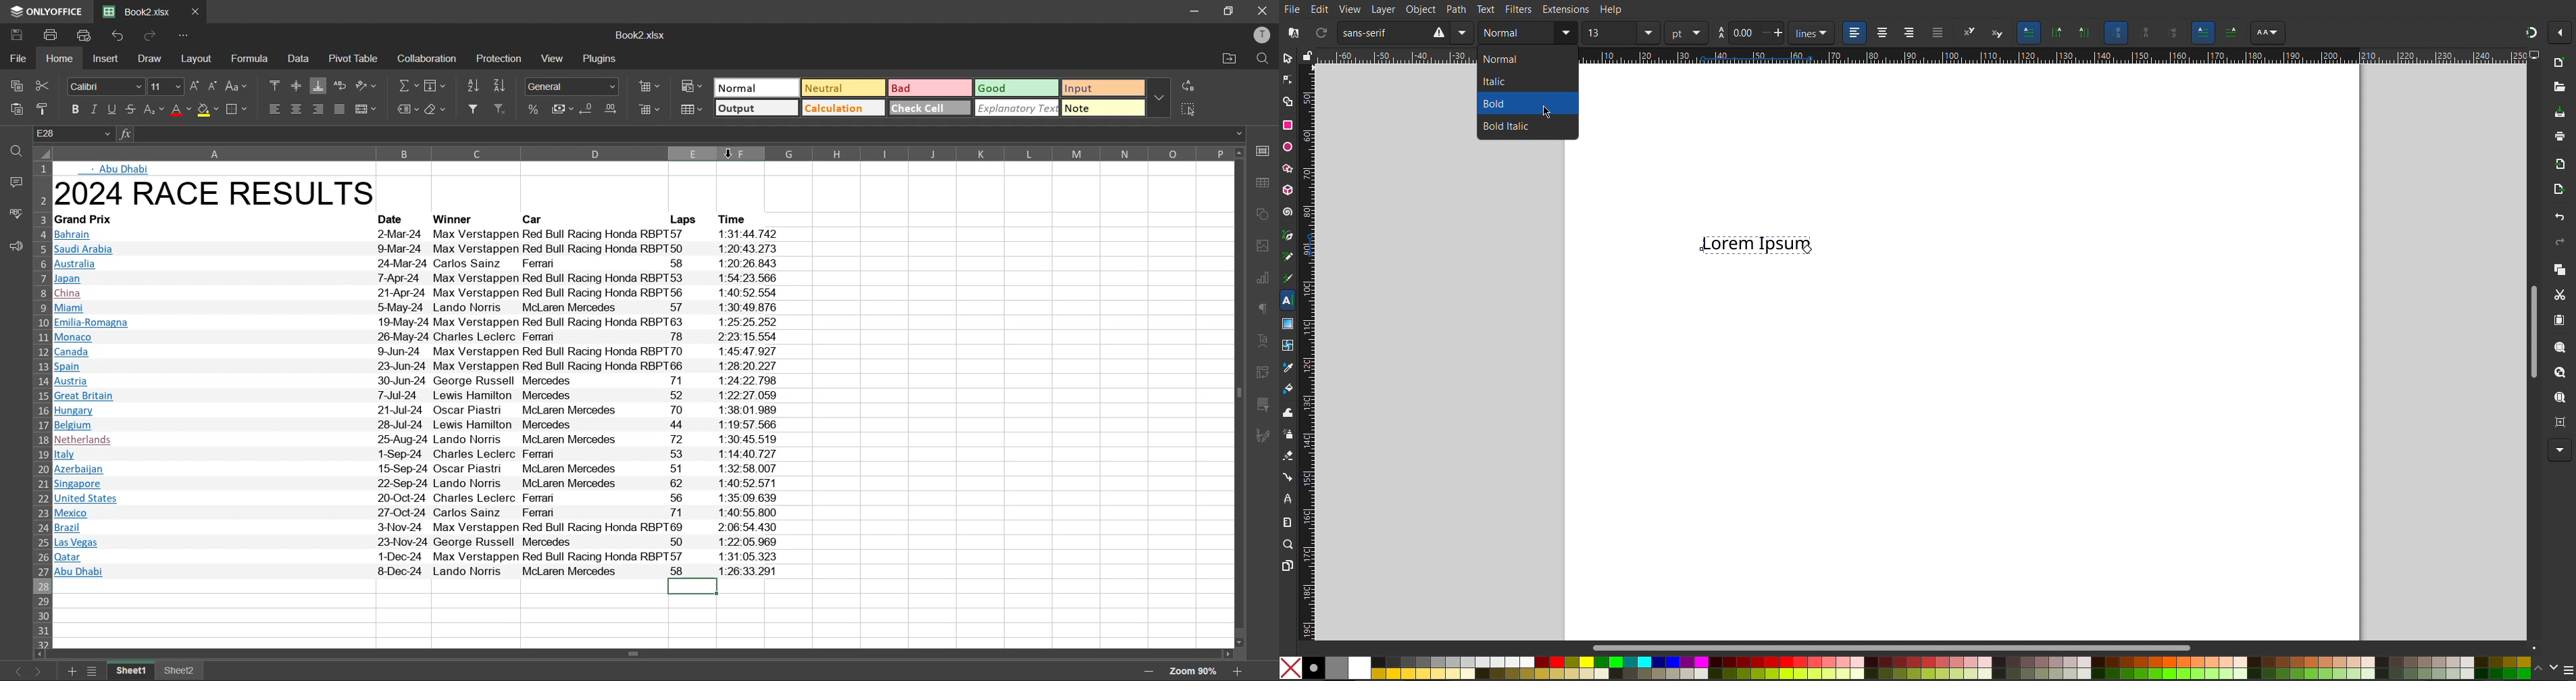  Describe the element at coordinates (499, 59) in the screenshot. I see `protection` at that location.